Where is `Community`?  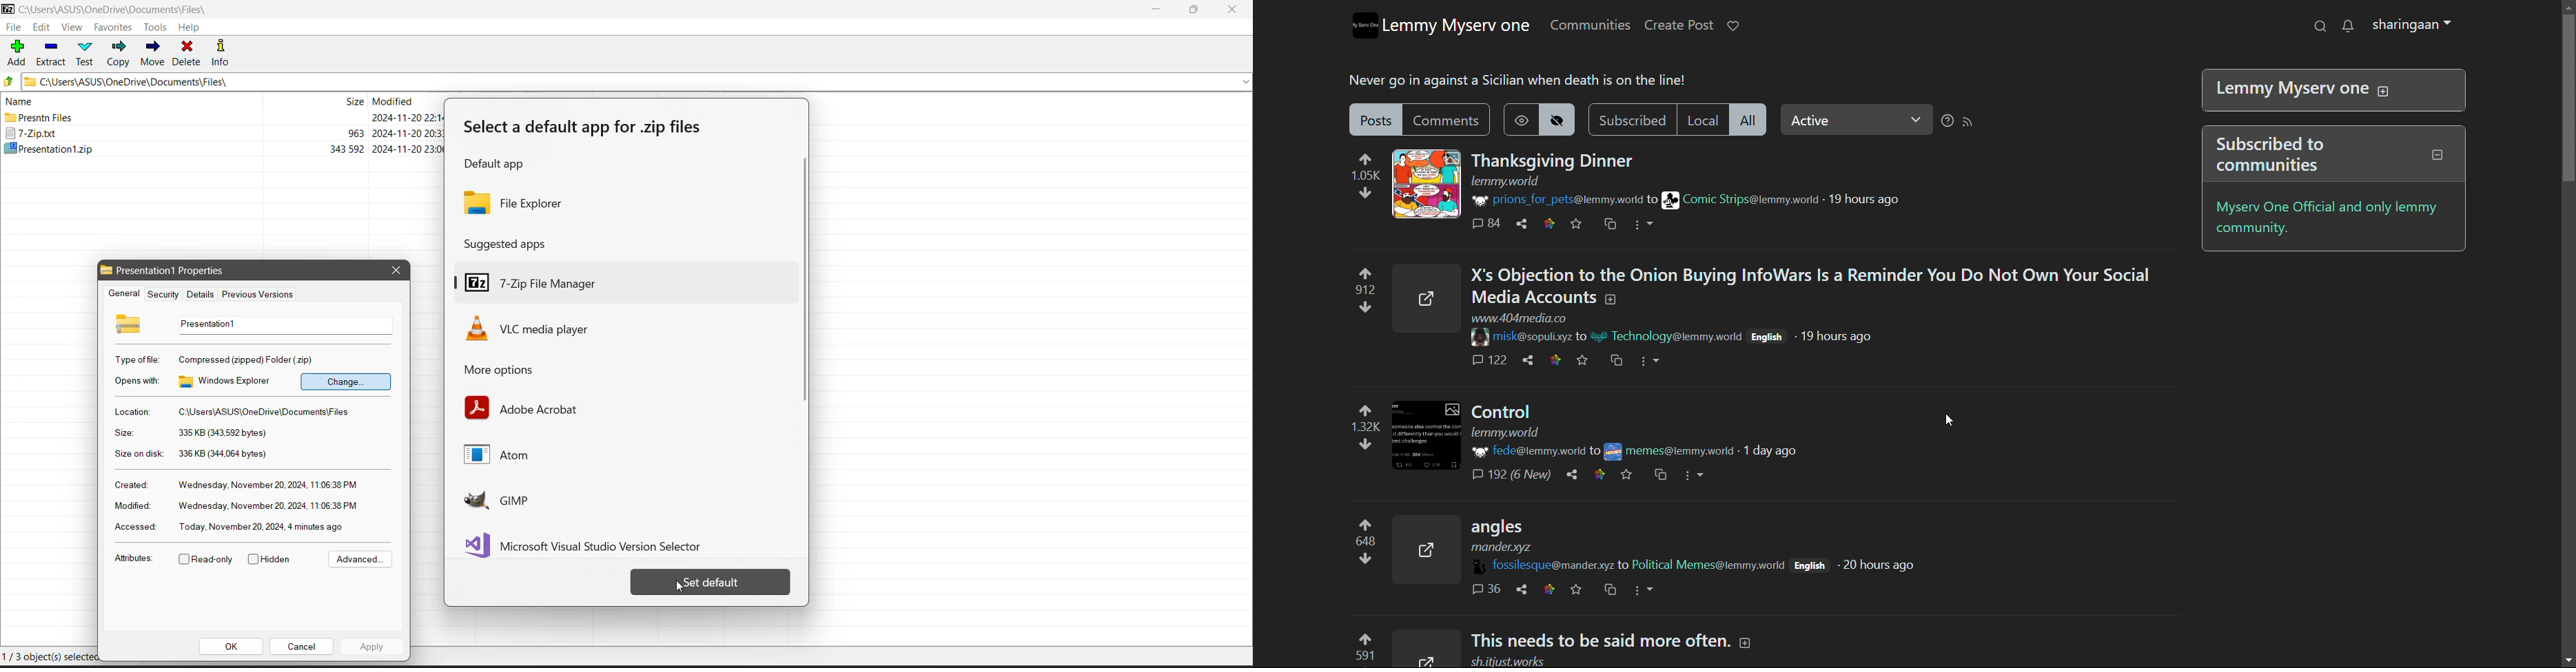
Community is located at coordinates (1677, 338).